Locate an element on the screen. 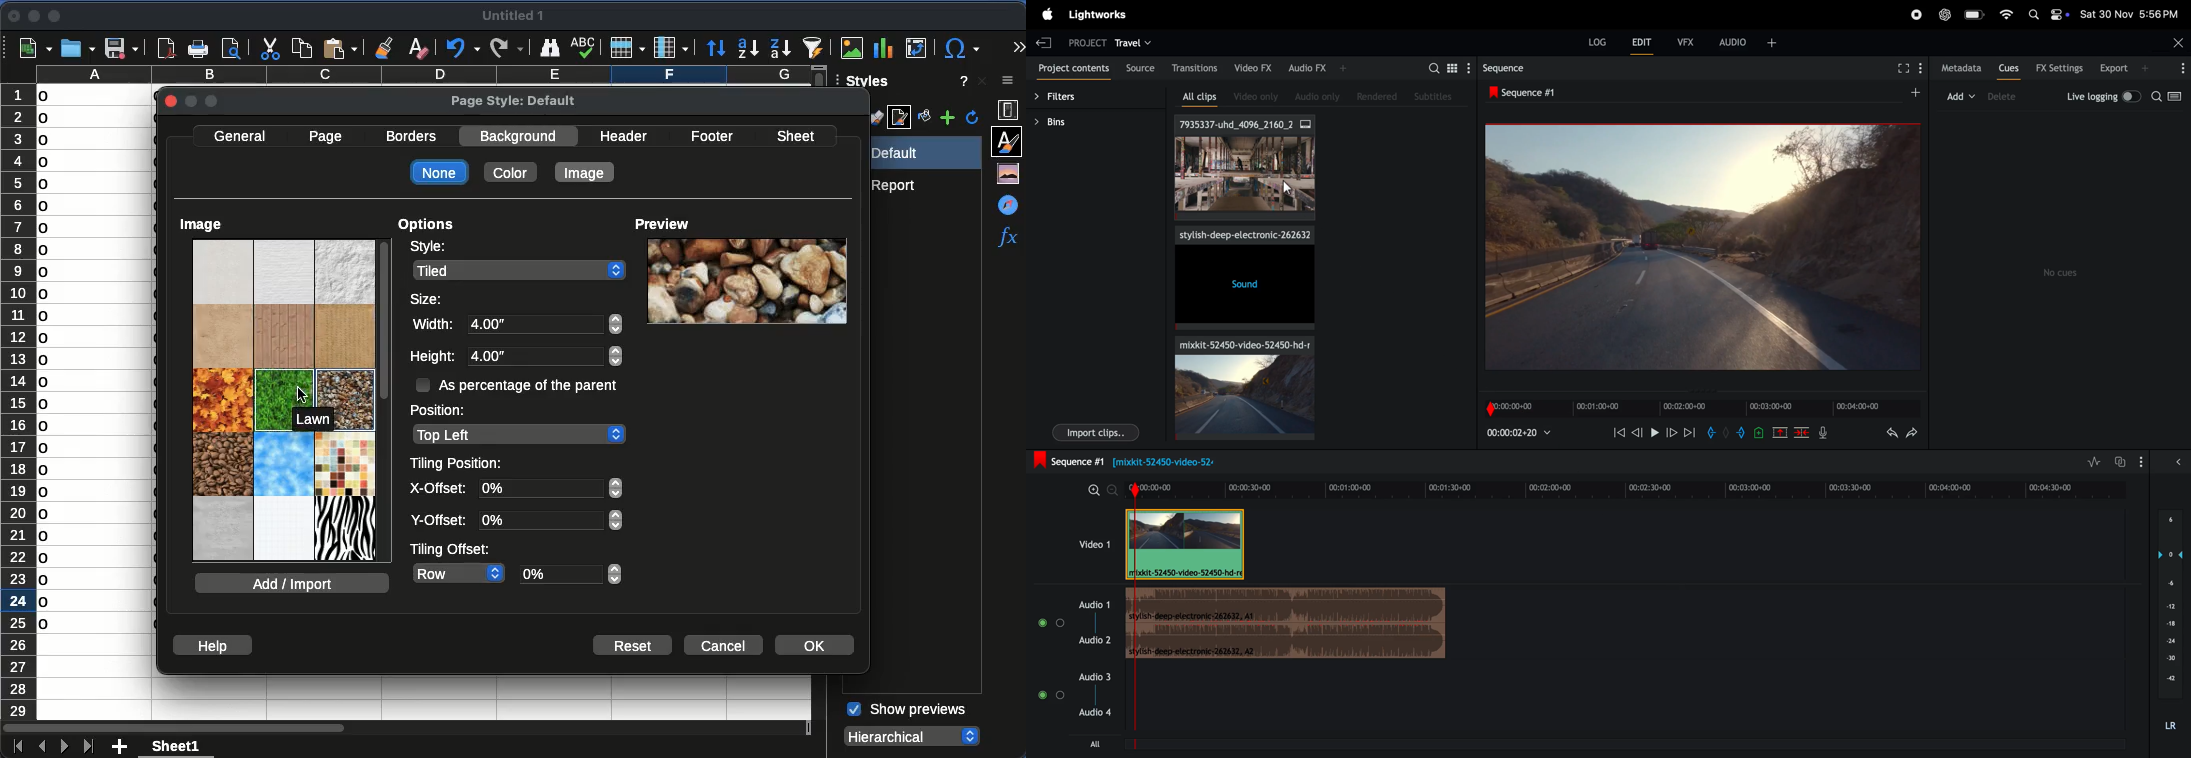 The height and width of the screenshot is (784, 2212). play is located at coordinates (1655, 433).